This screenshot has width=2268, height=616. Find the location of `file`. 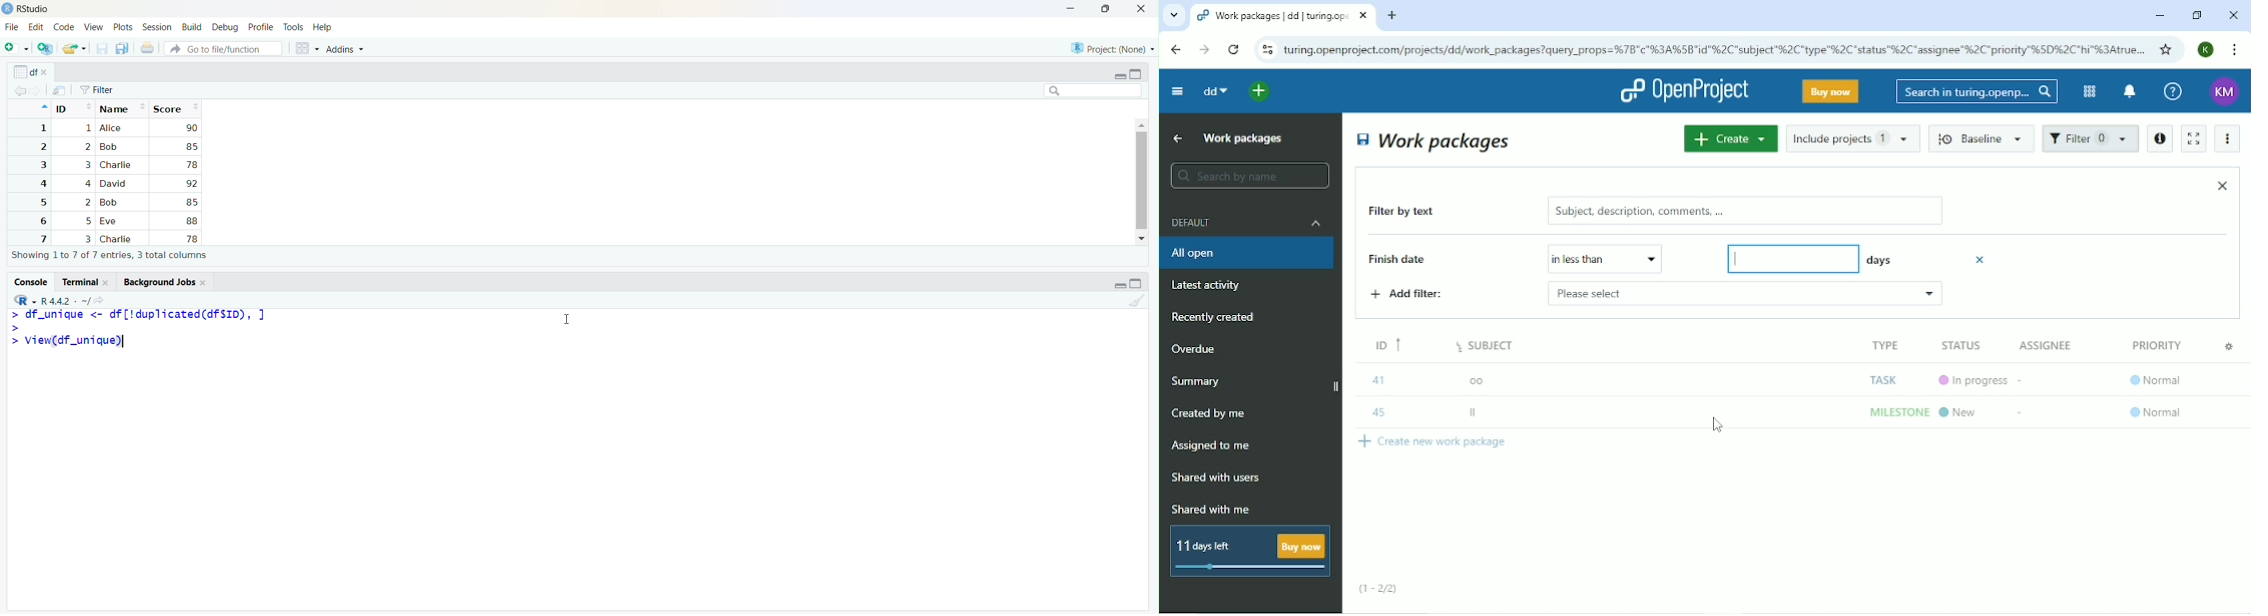

file is located at coordinates (60, 91).